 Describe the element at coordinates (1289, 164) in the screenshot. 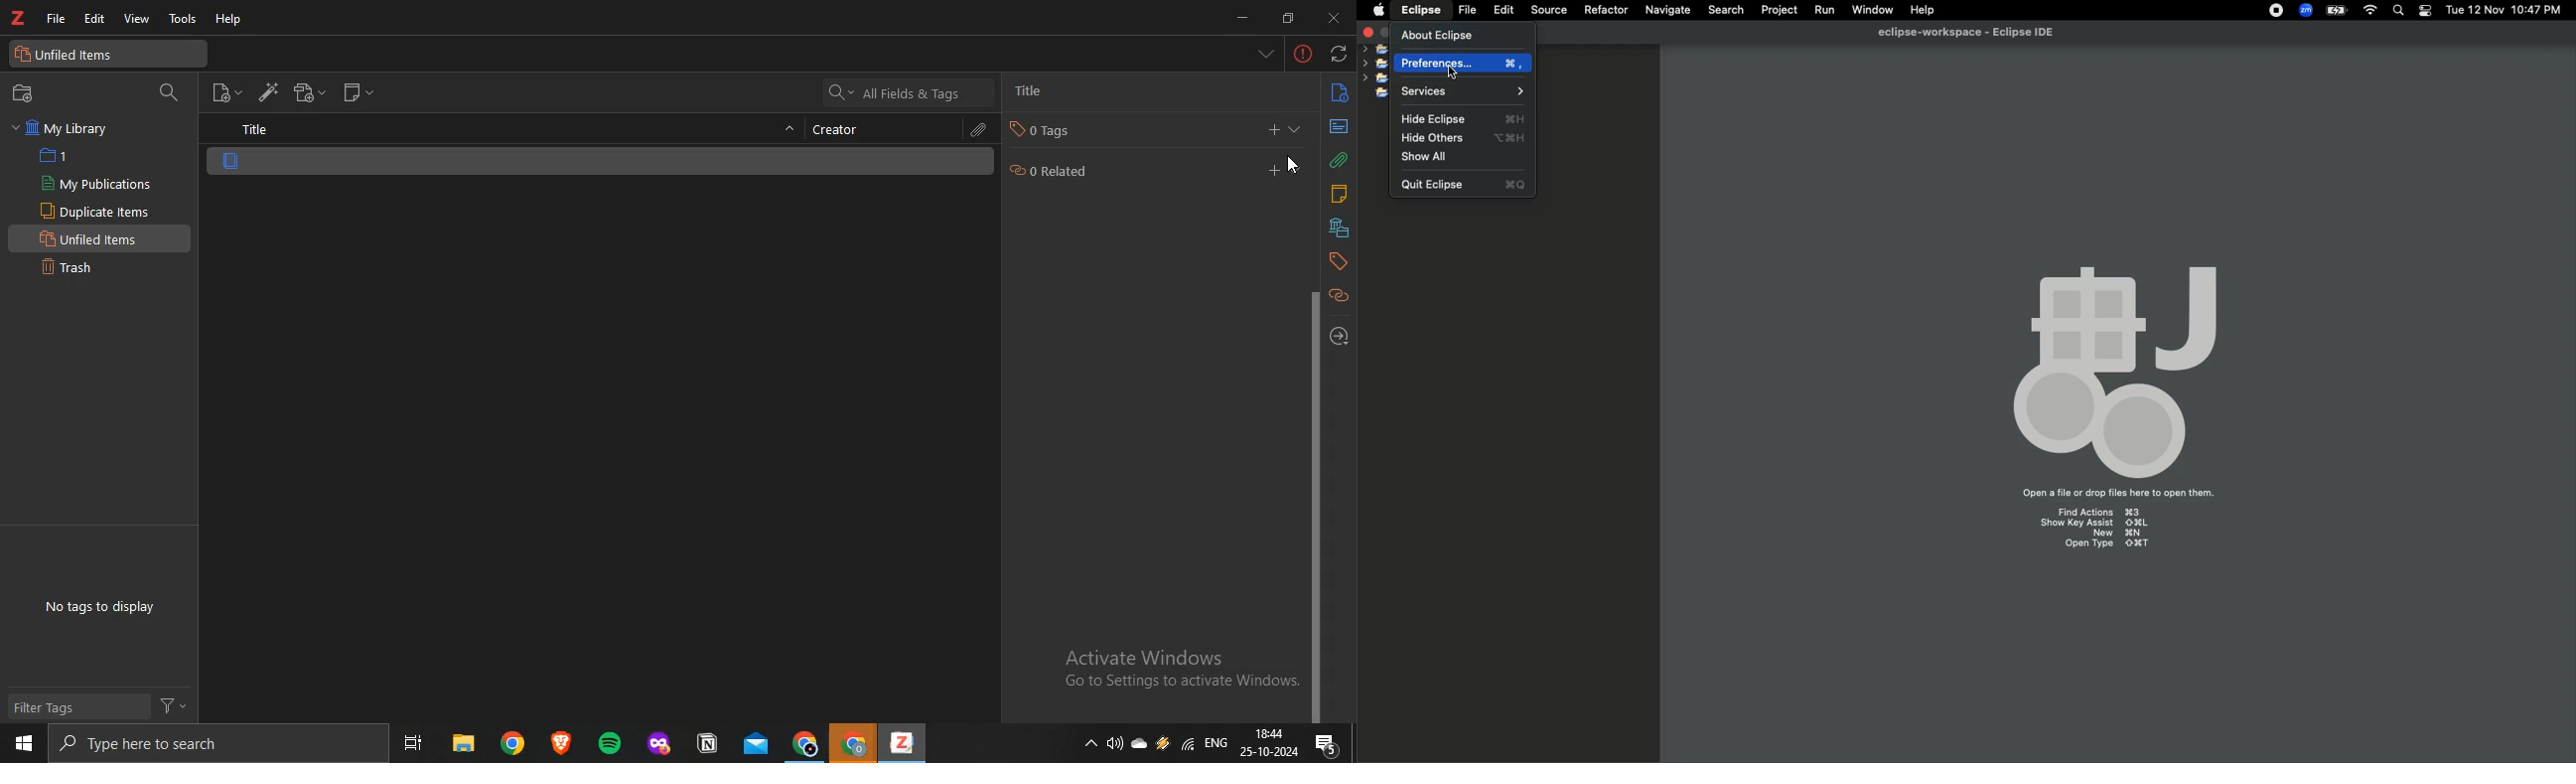

I see `cursor` at that location.